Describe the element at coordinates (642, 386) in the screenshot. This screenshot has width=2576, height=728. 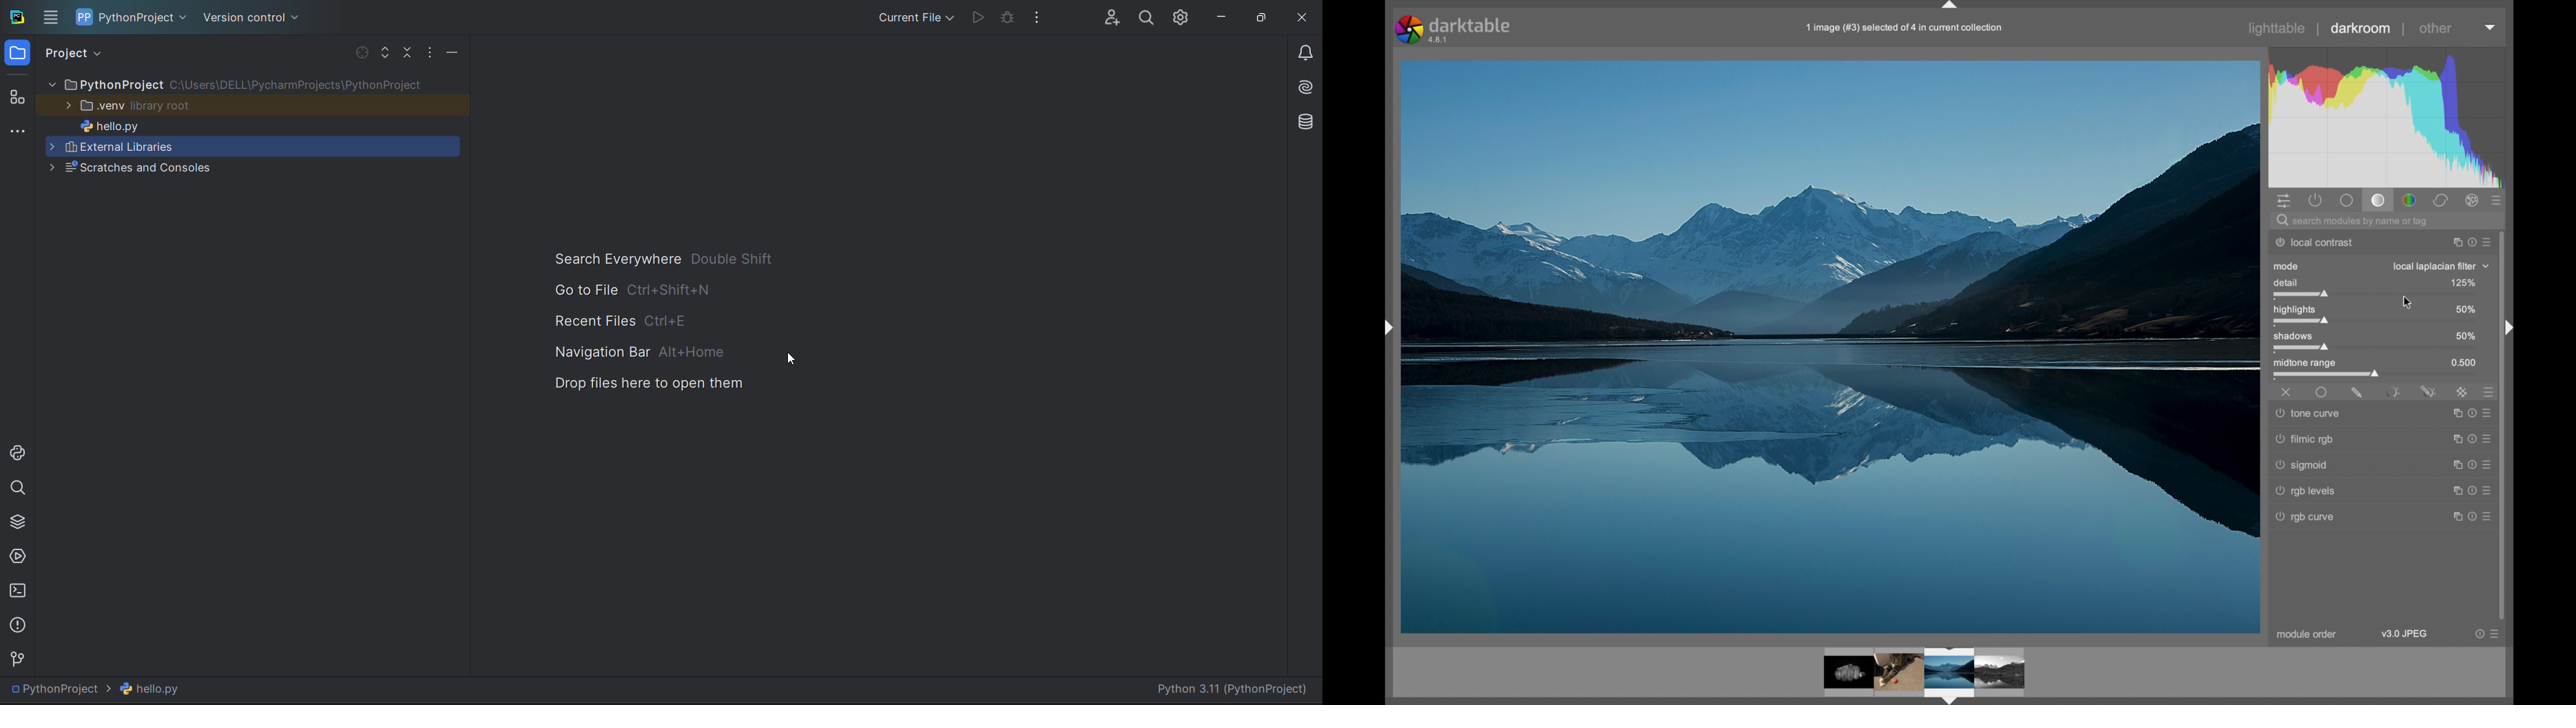
I see `Drop files here to open them` at that location.